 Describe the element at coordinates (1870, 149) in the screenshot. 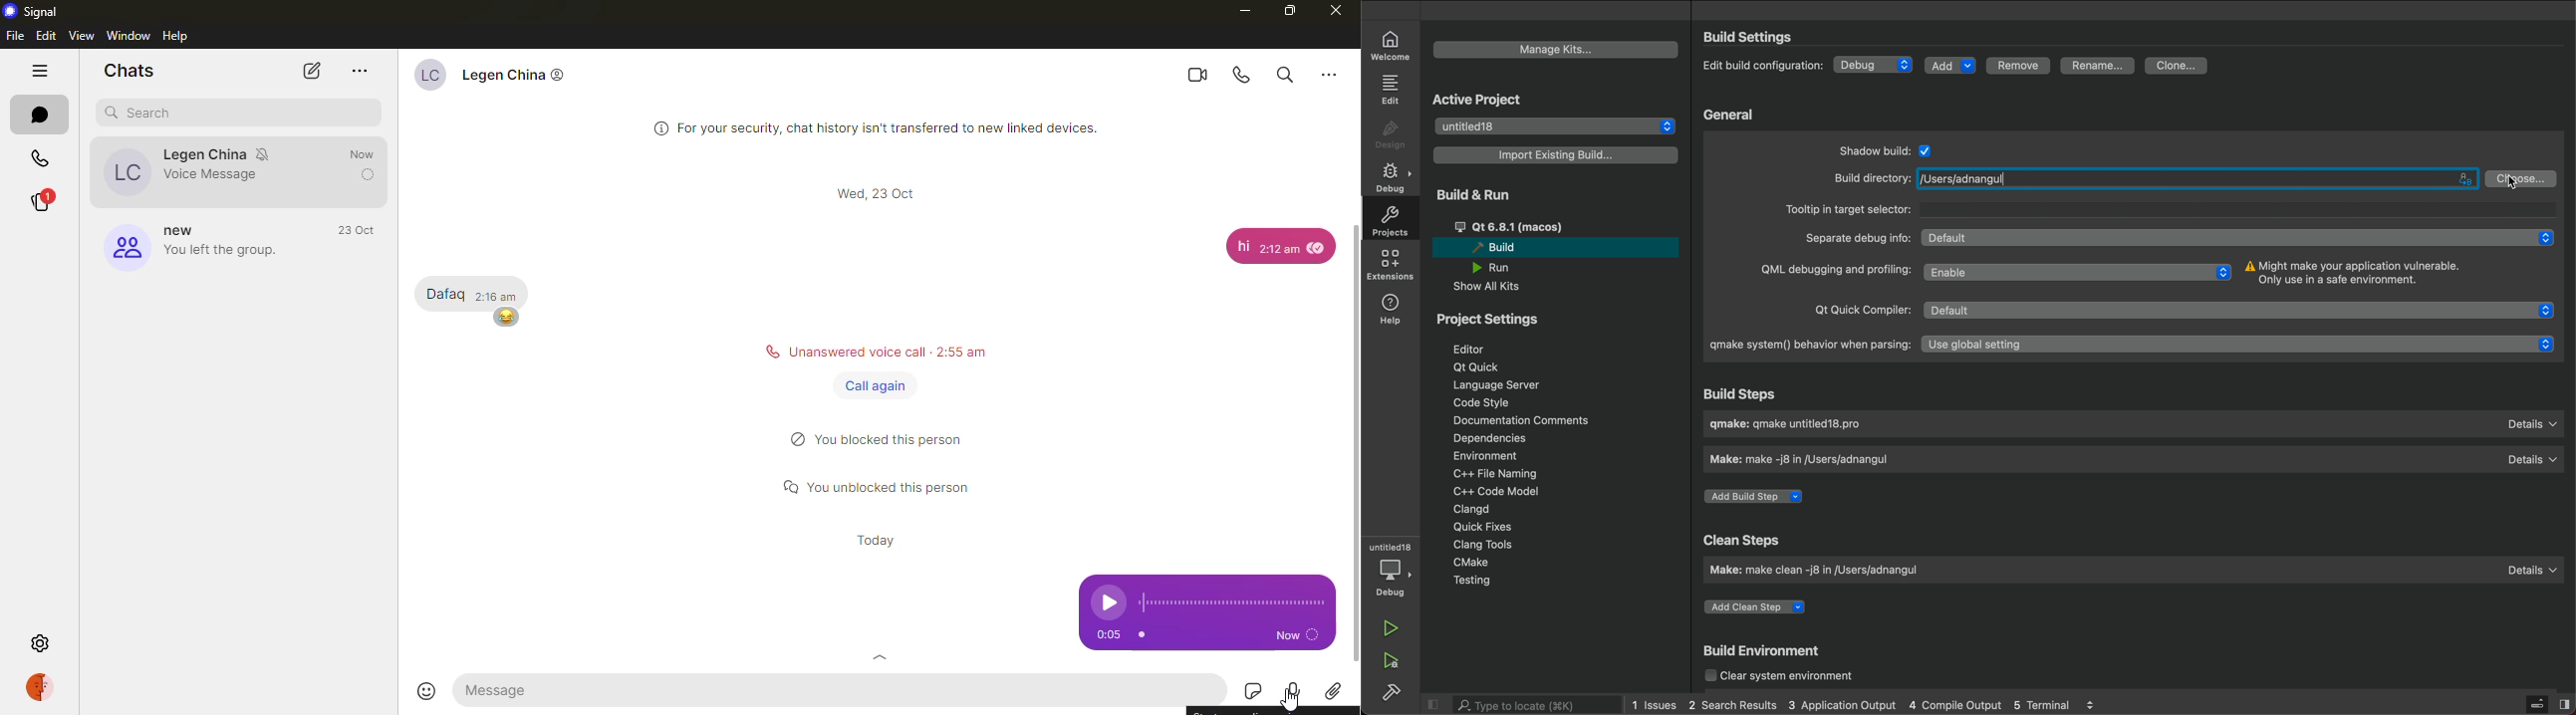

I see `shadow build` at that location.